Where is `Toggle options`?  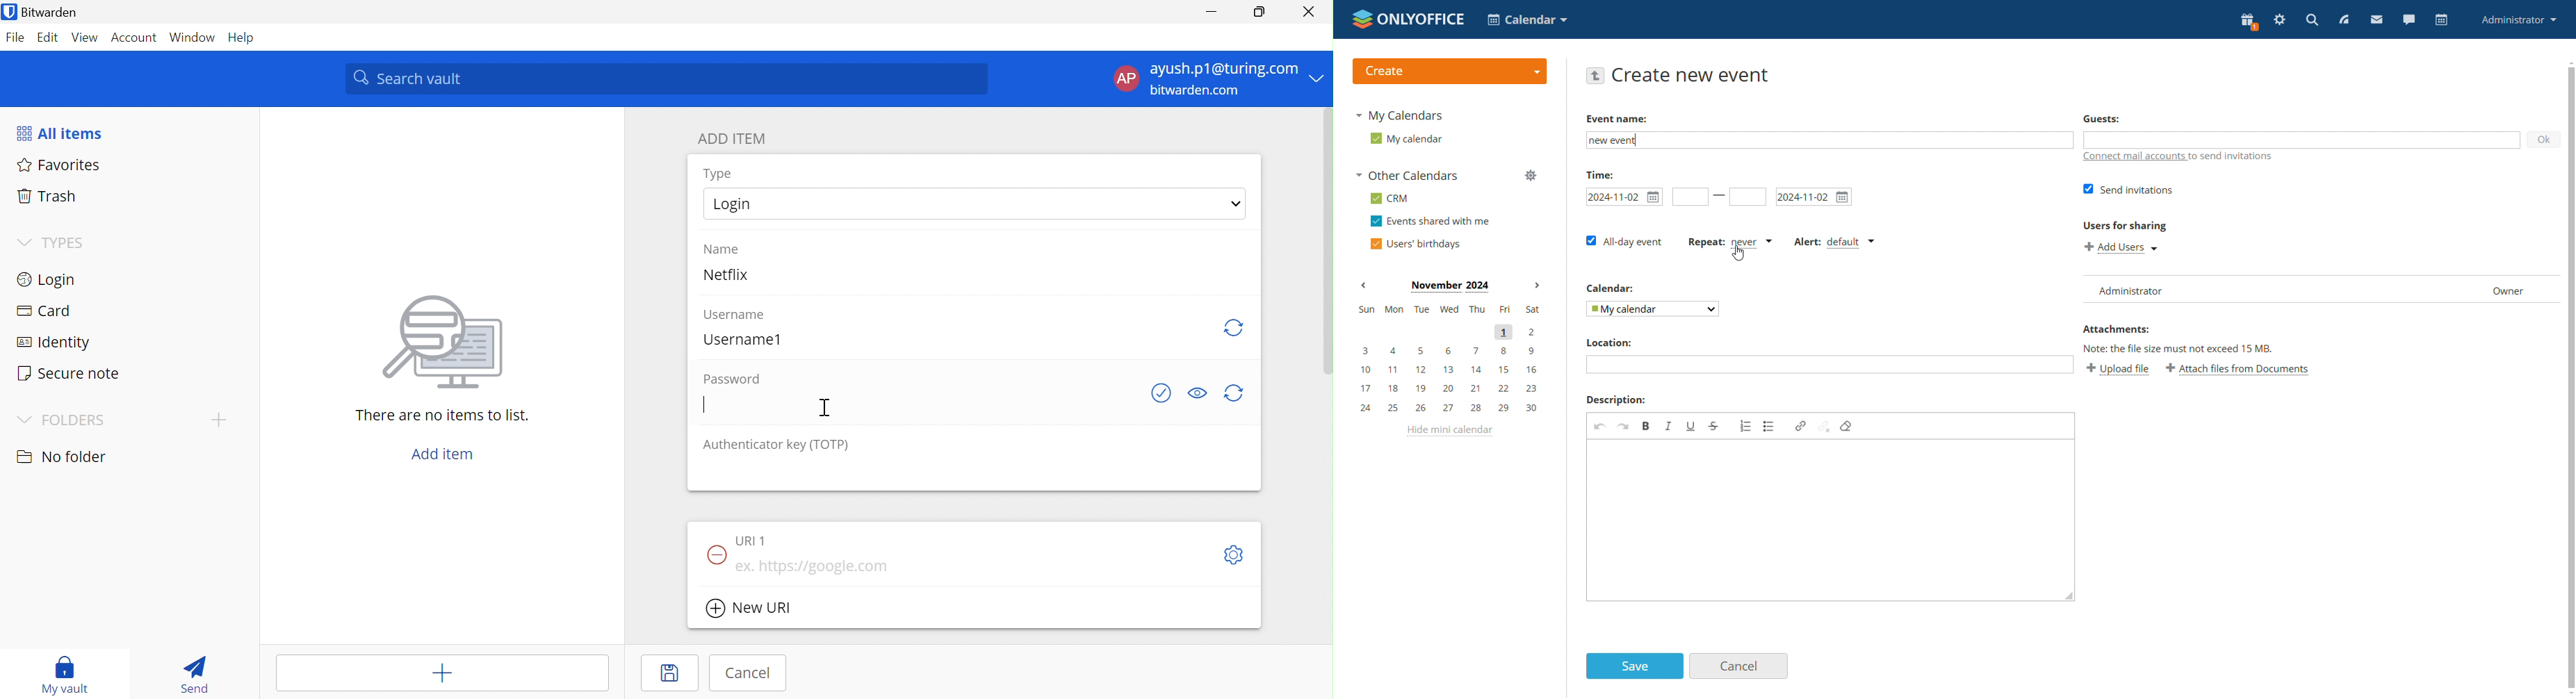 Toggle options is located at coordinates (1235, 554).